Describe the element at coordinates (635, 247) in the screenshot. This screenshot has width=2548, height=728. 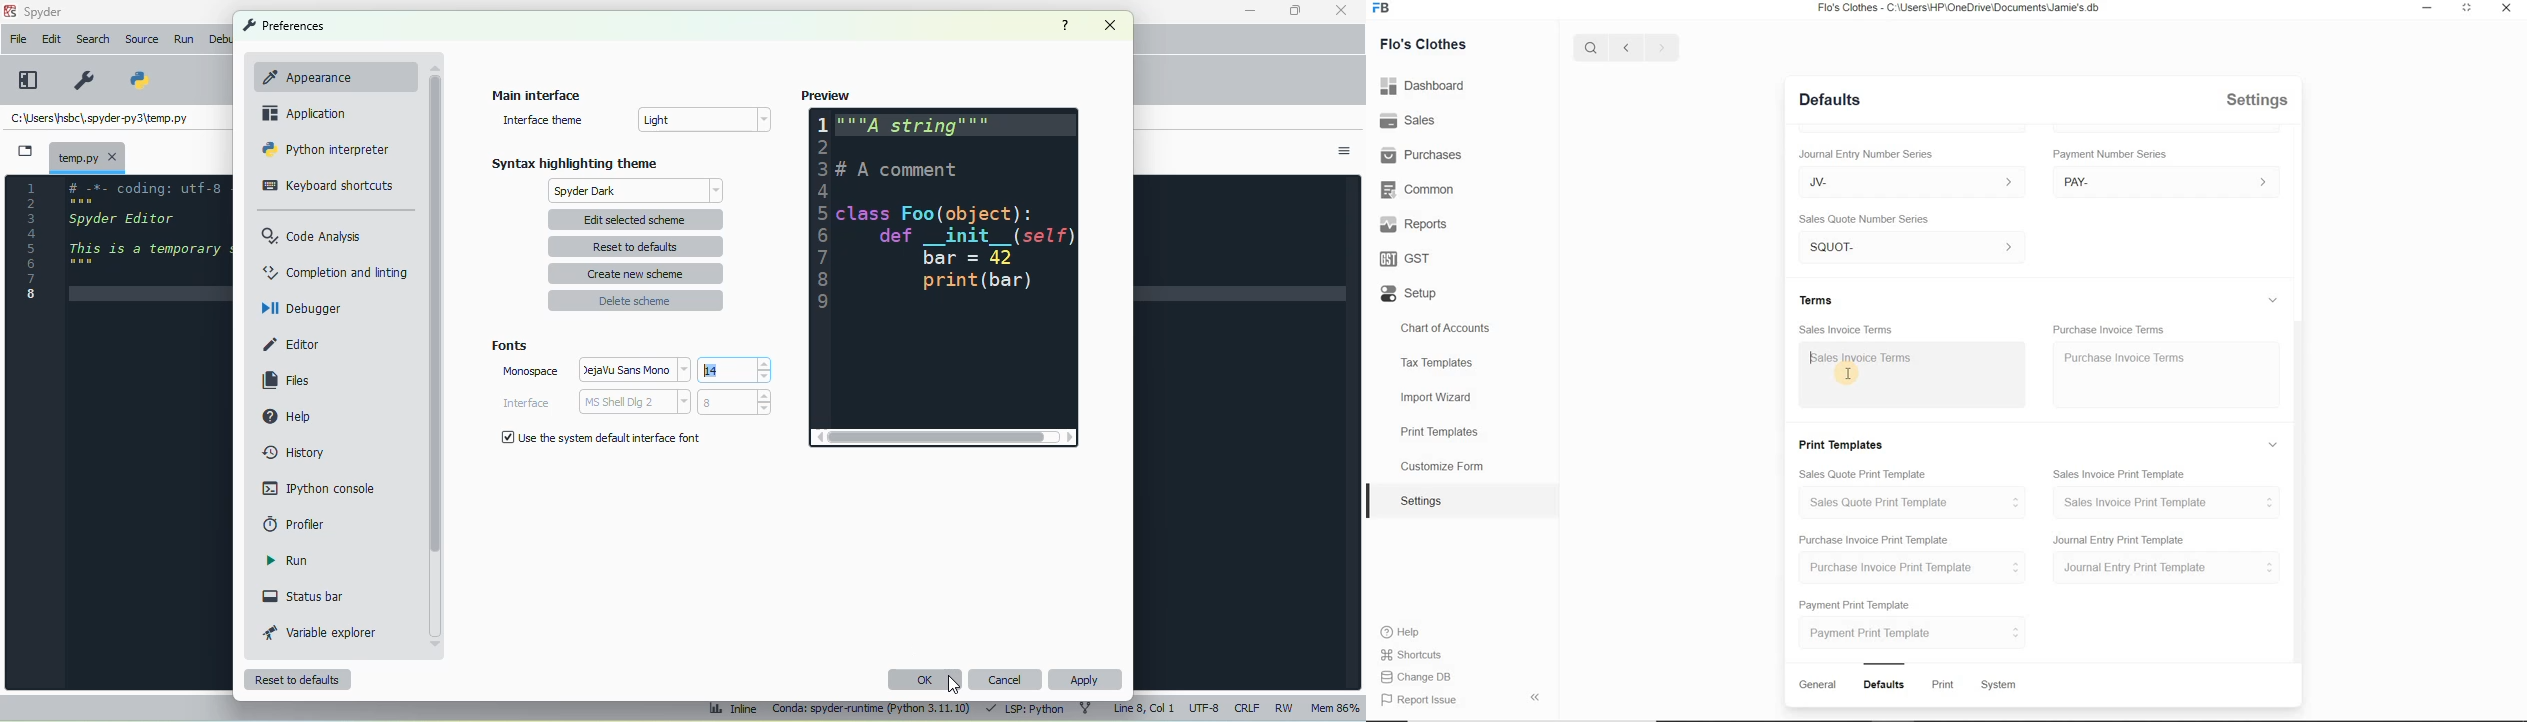
I see `reset to defaults` at that location.